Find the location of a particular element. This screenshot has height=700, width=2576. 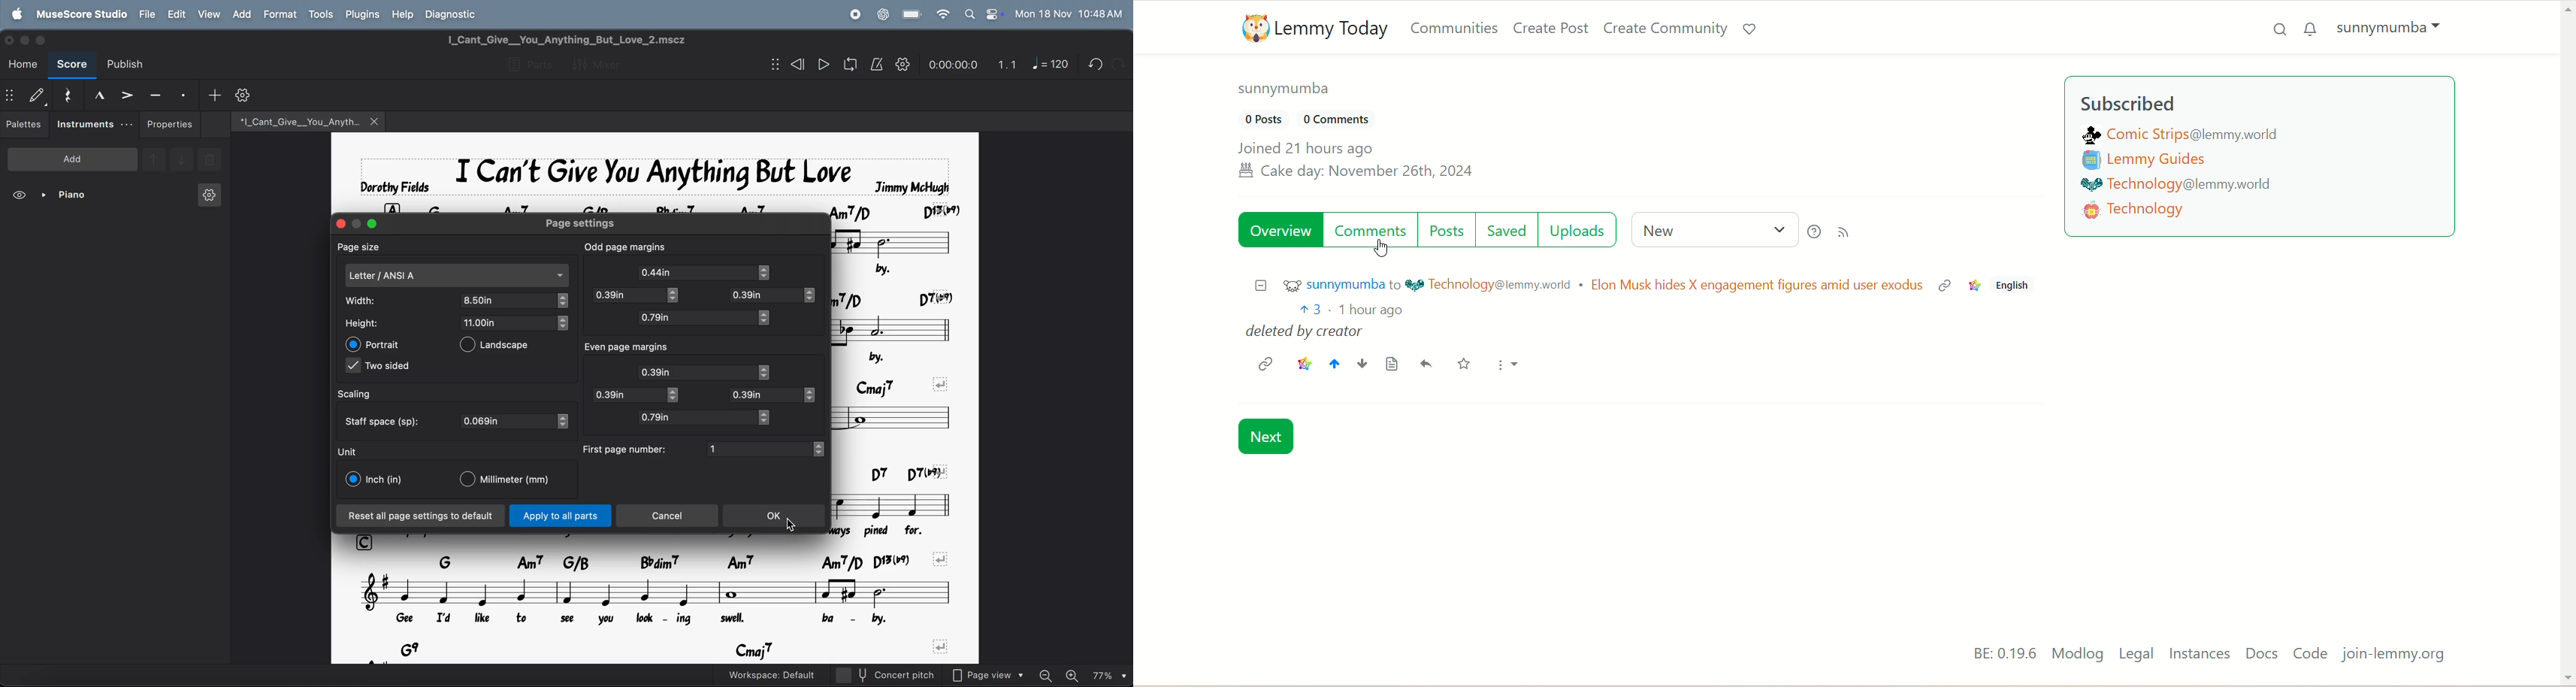

create post is located at coordinates (1549, 29).